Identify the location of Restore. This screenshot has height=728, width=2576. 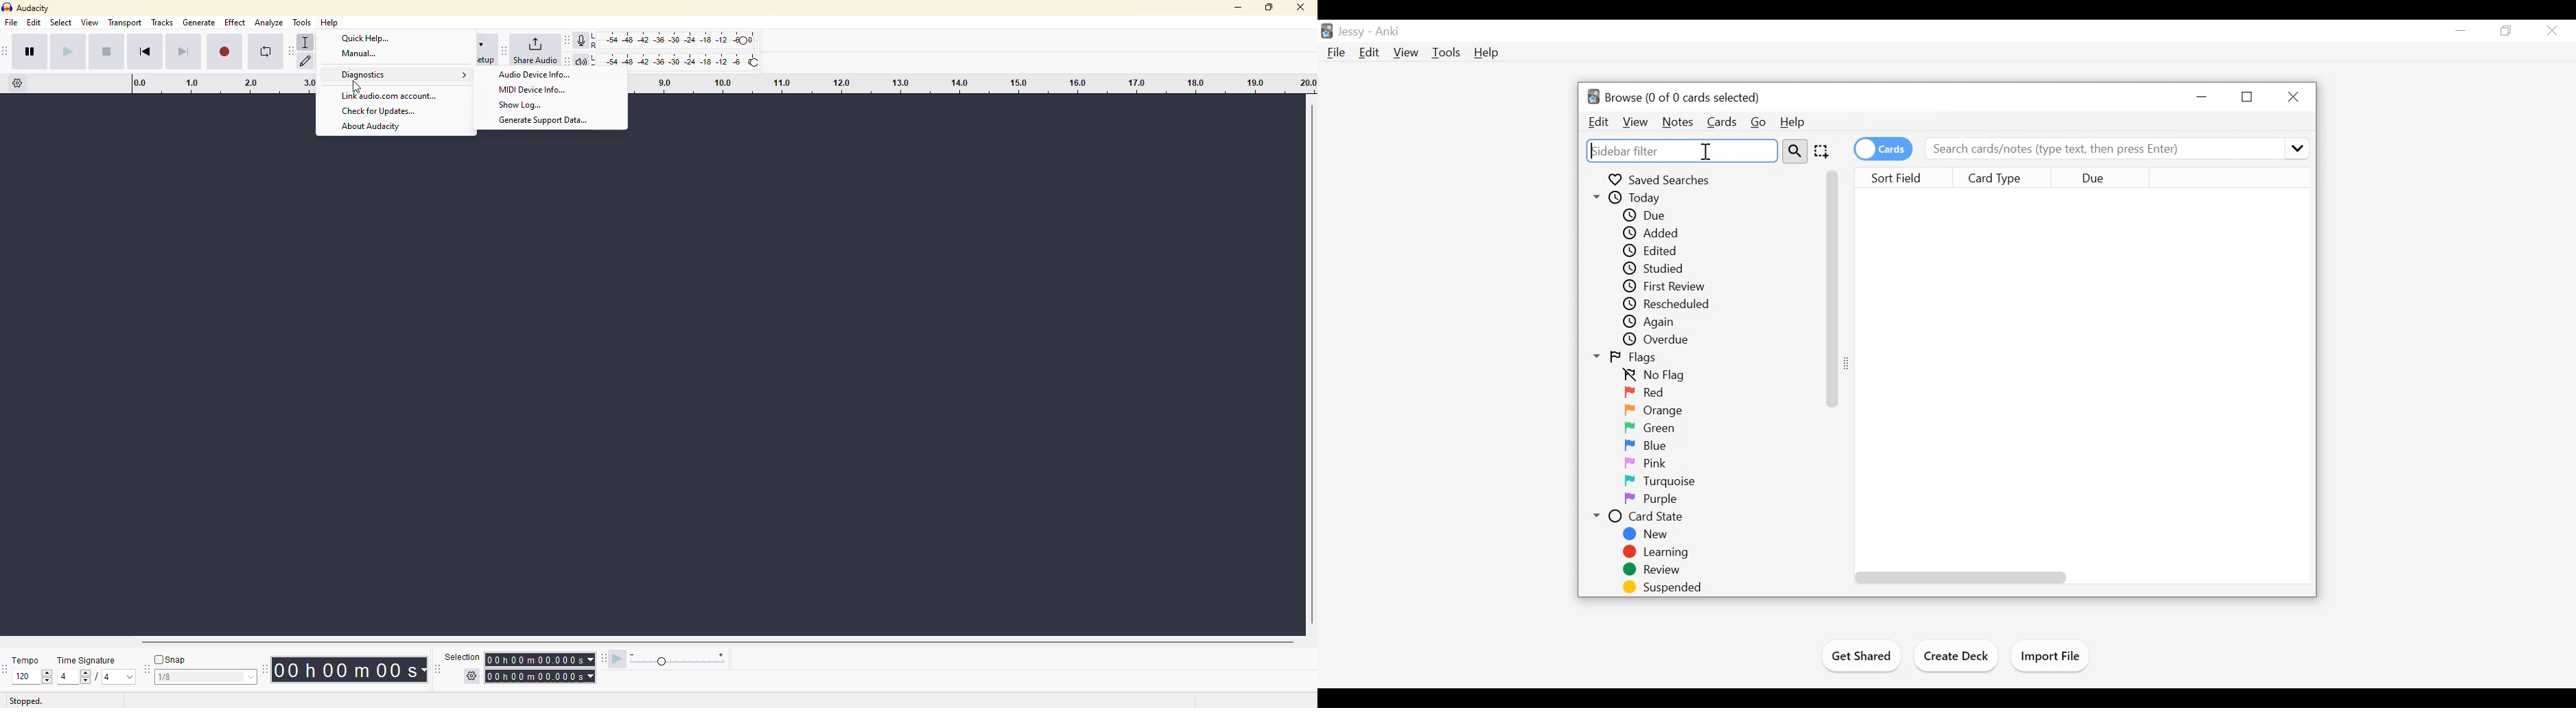
(2249, 97).